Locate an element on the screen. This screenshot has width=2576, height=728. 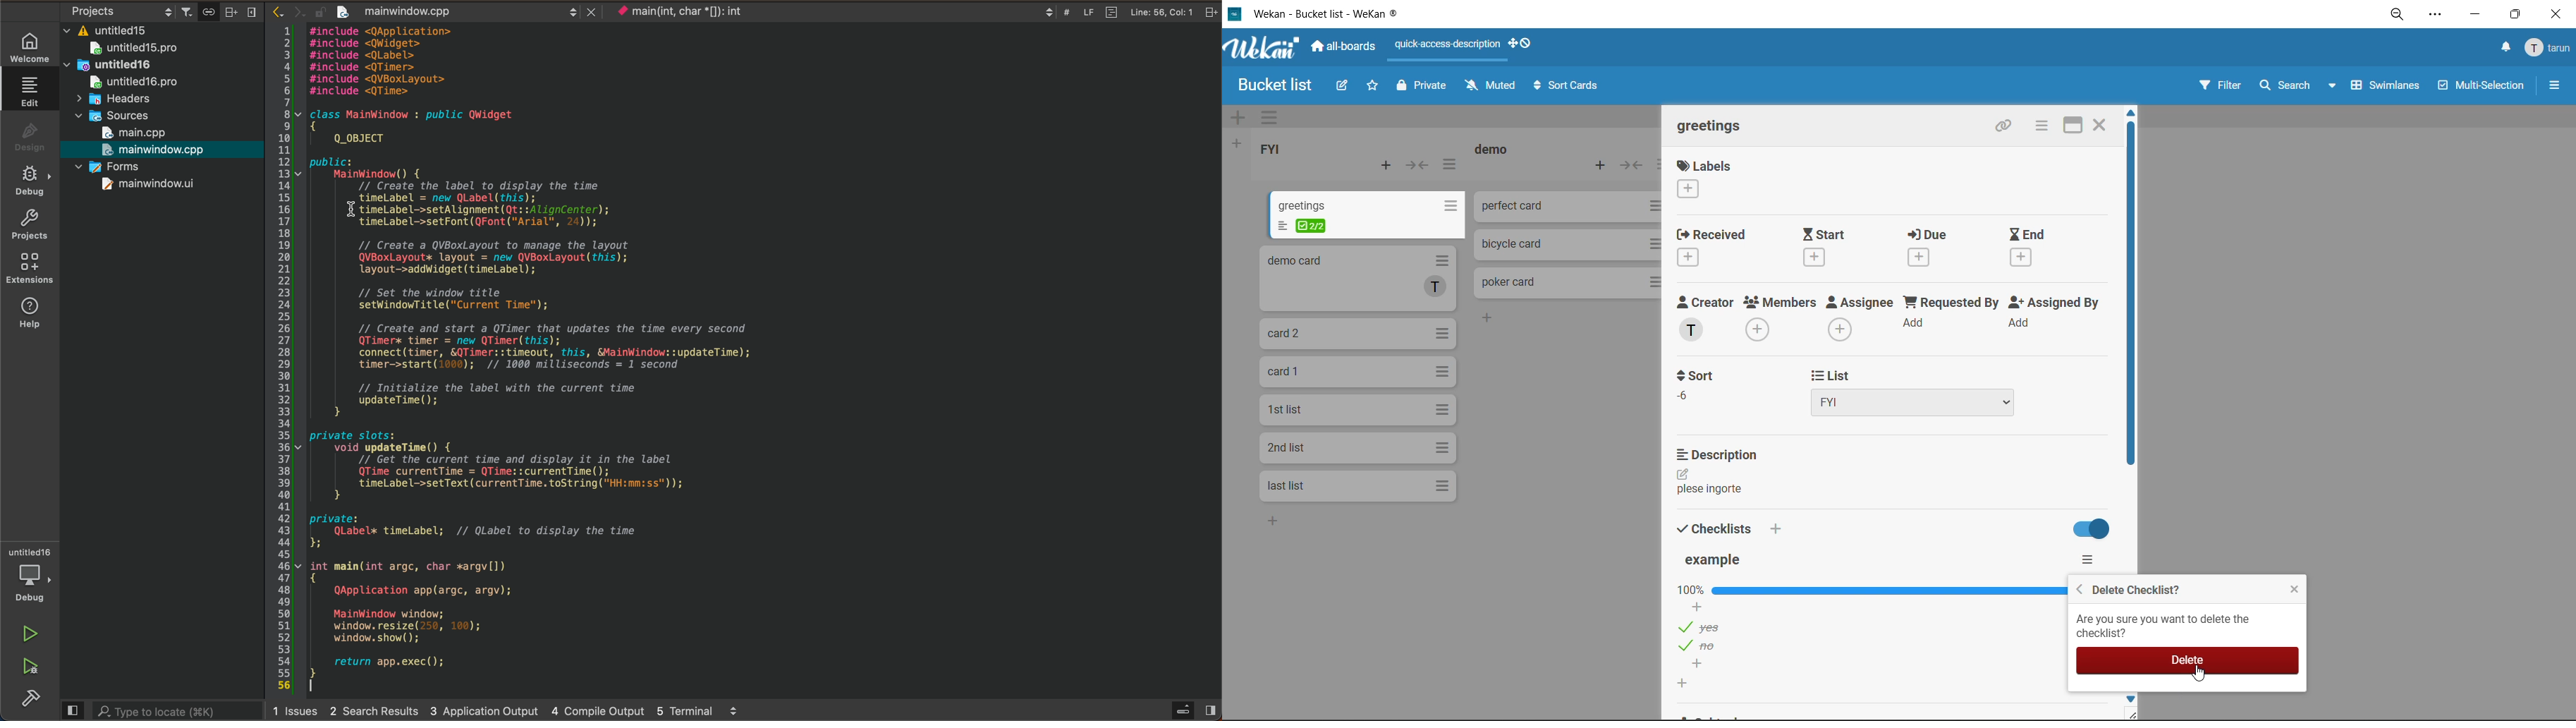
lock/unlock is located at coordinates (321, 12).